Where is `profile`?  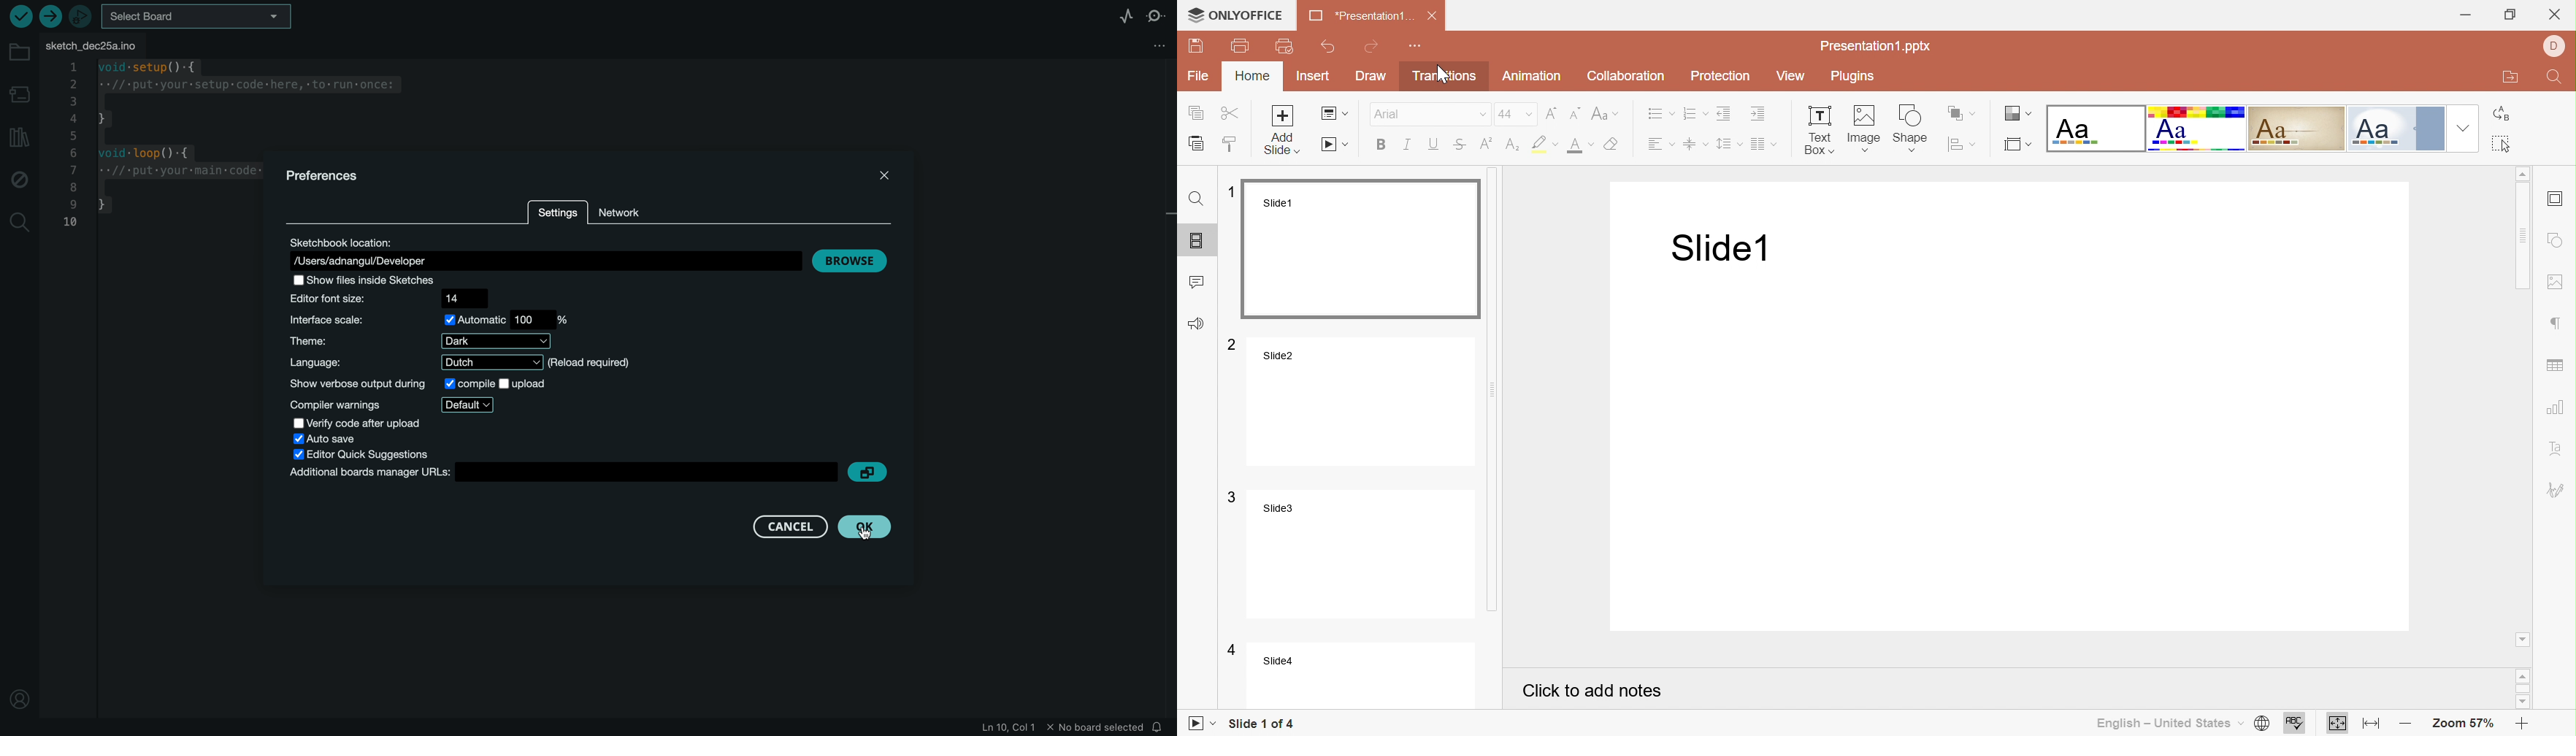 profile is located at coordinates (19, 694).